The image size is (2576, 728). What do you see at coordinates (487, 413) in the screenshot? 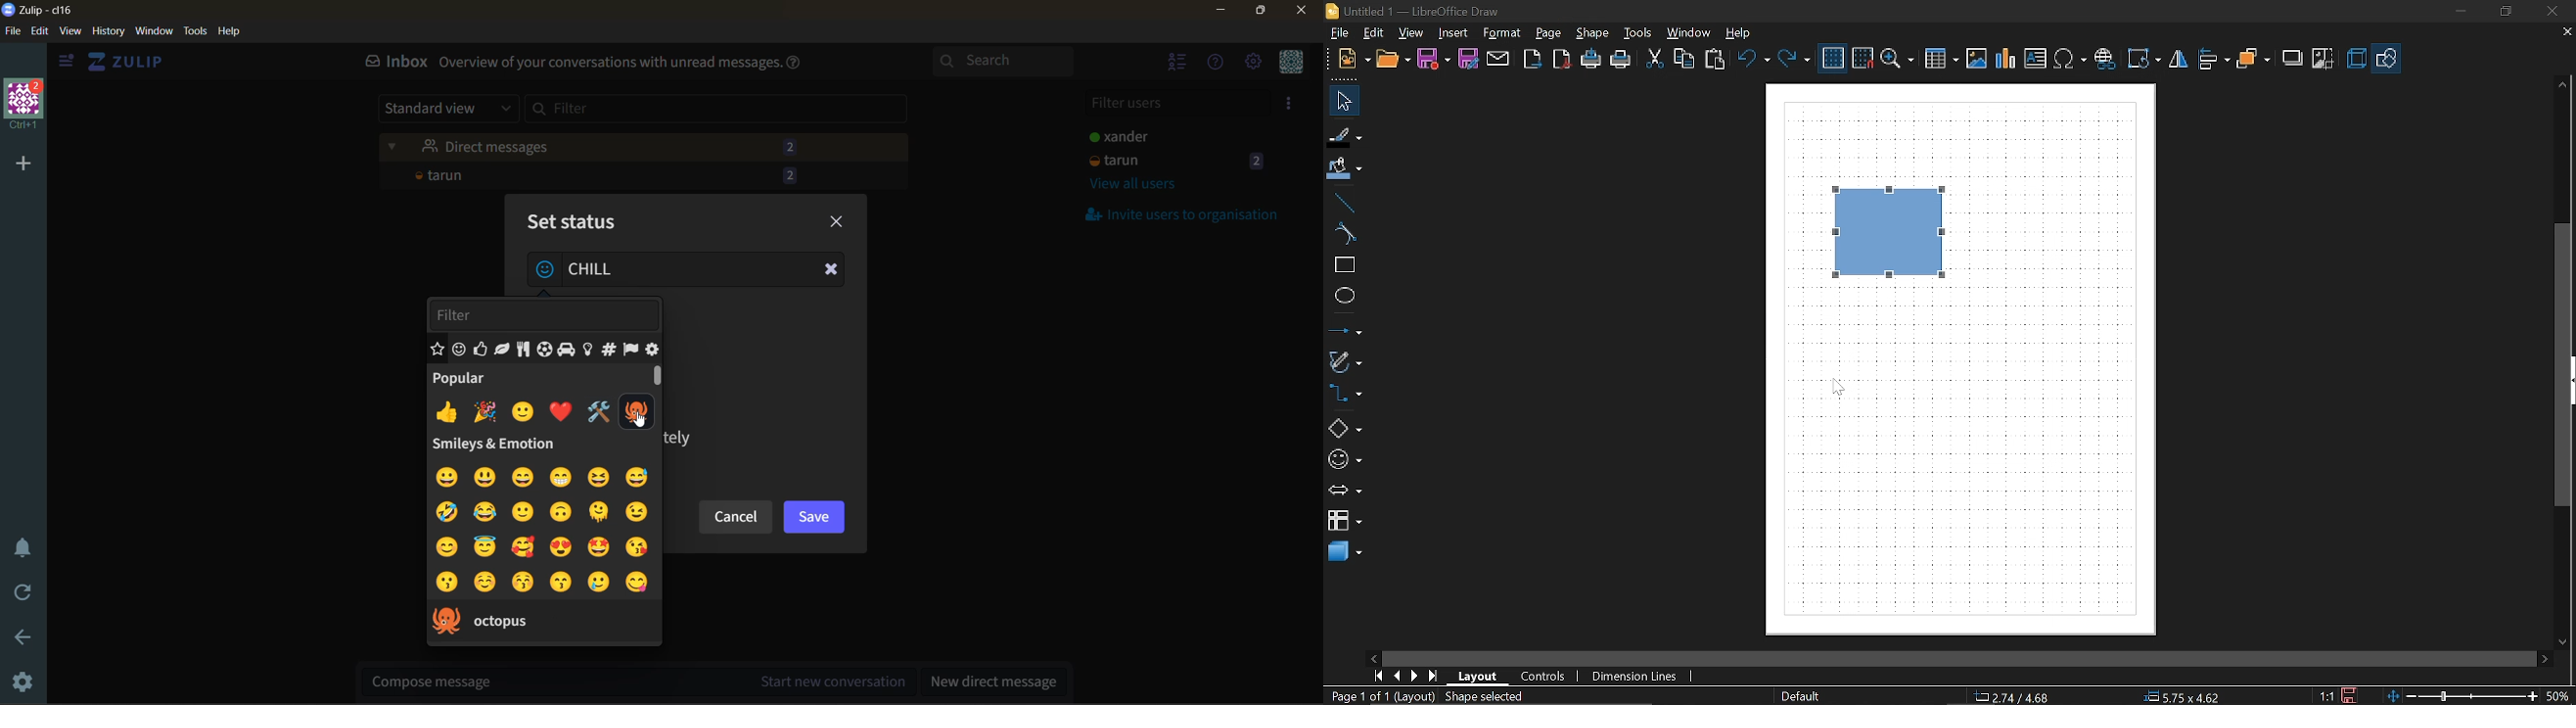
I see `emoji` at bounding box center [487, 413].